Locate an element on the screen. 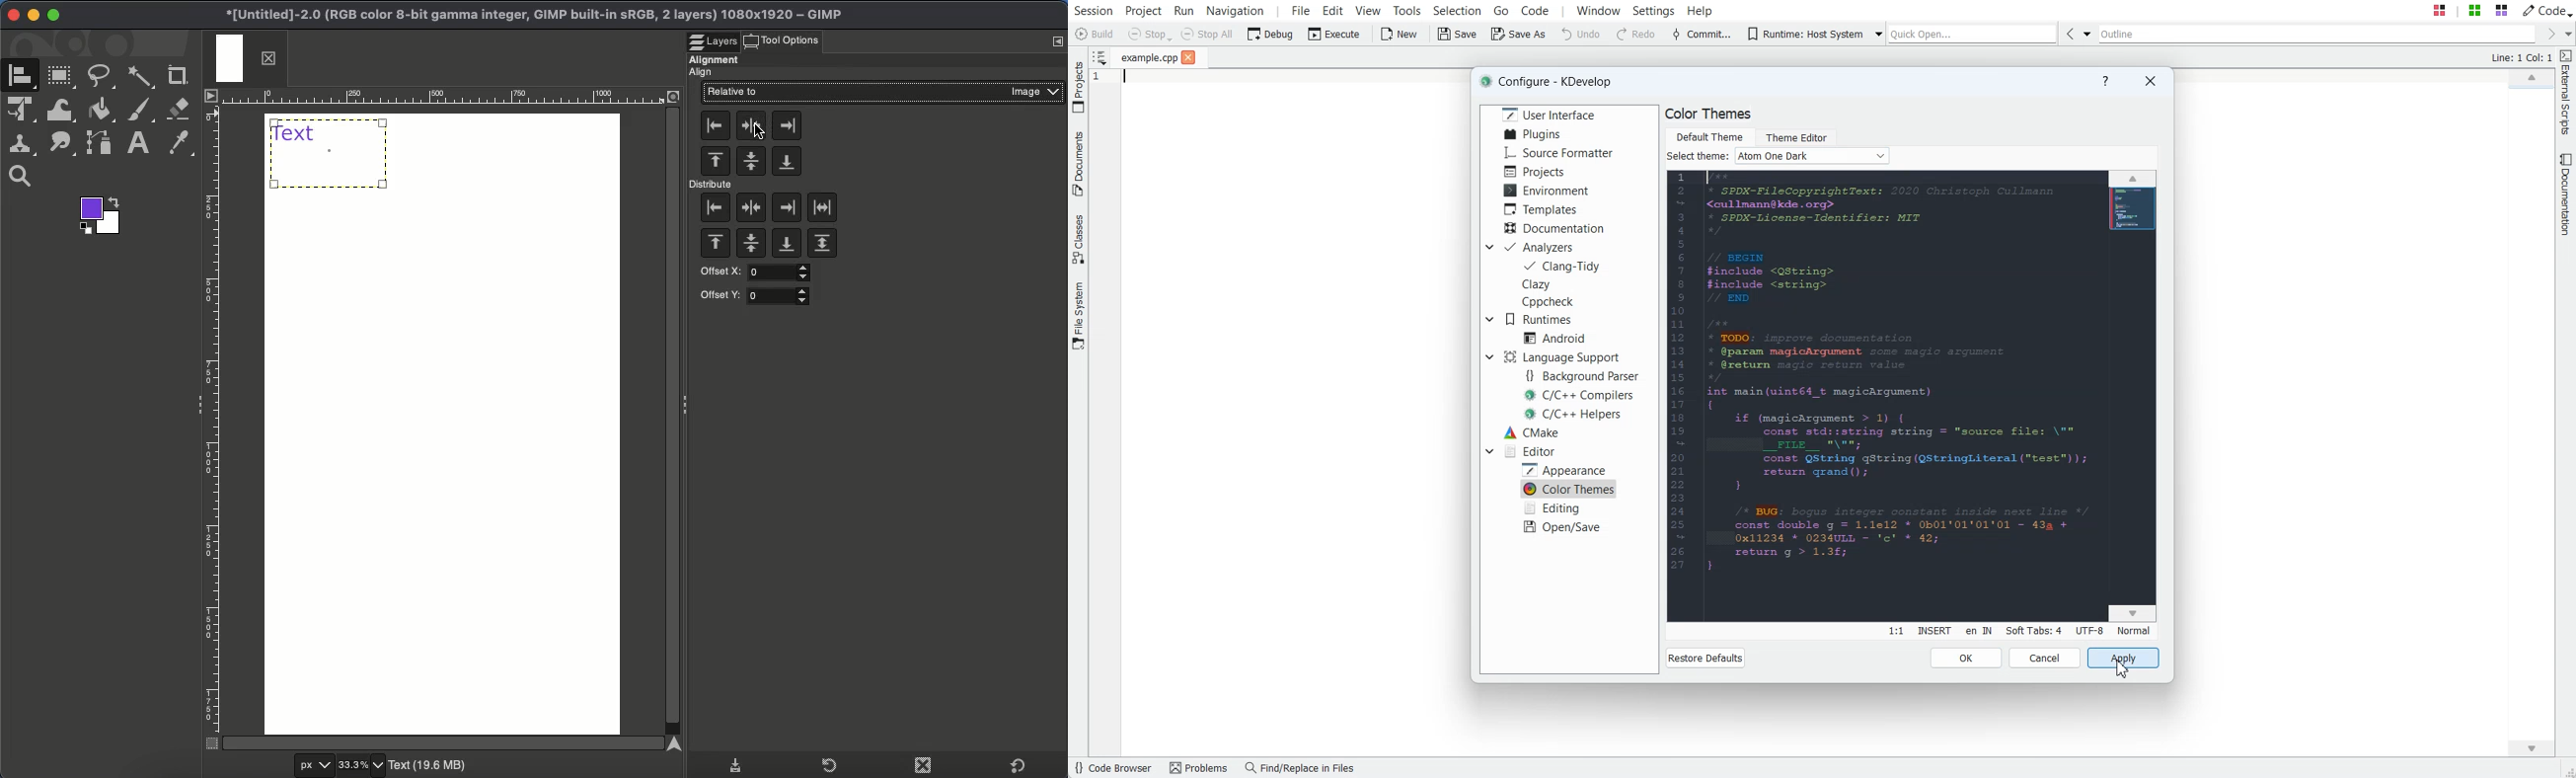 This screenshot has height=784, width=2576. Zoom is located at coordinates (25, 177).